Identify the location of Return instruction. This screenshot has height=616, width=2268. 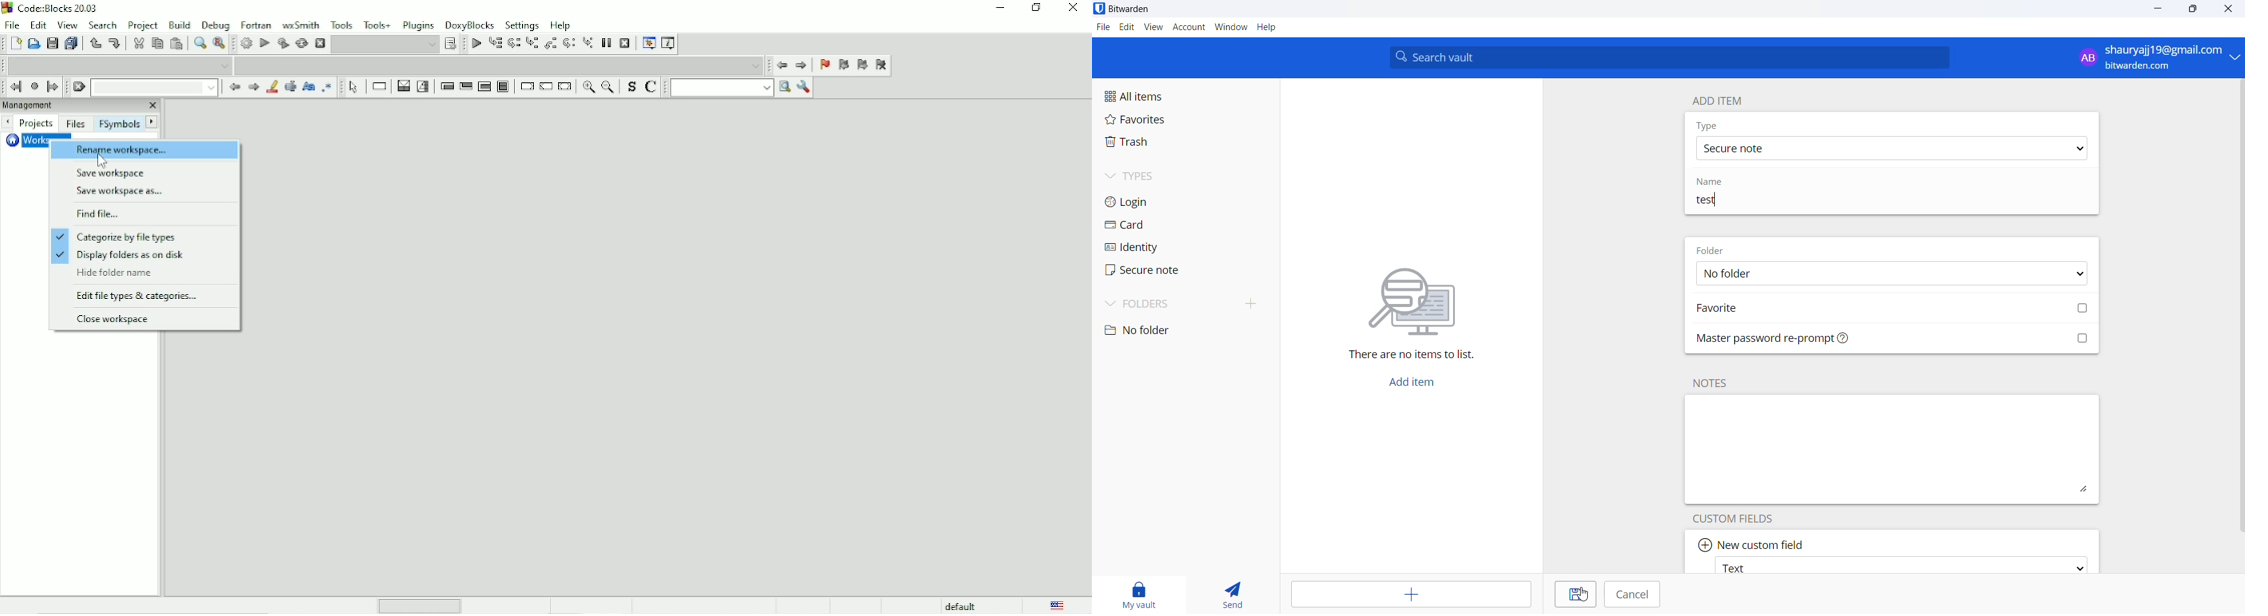
(565, 87).